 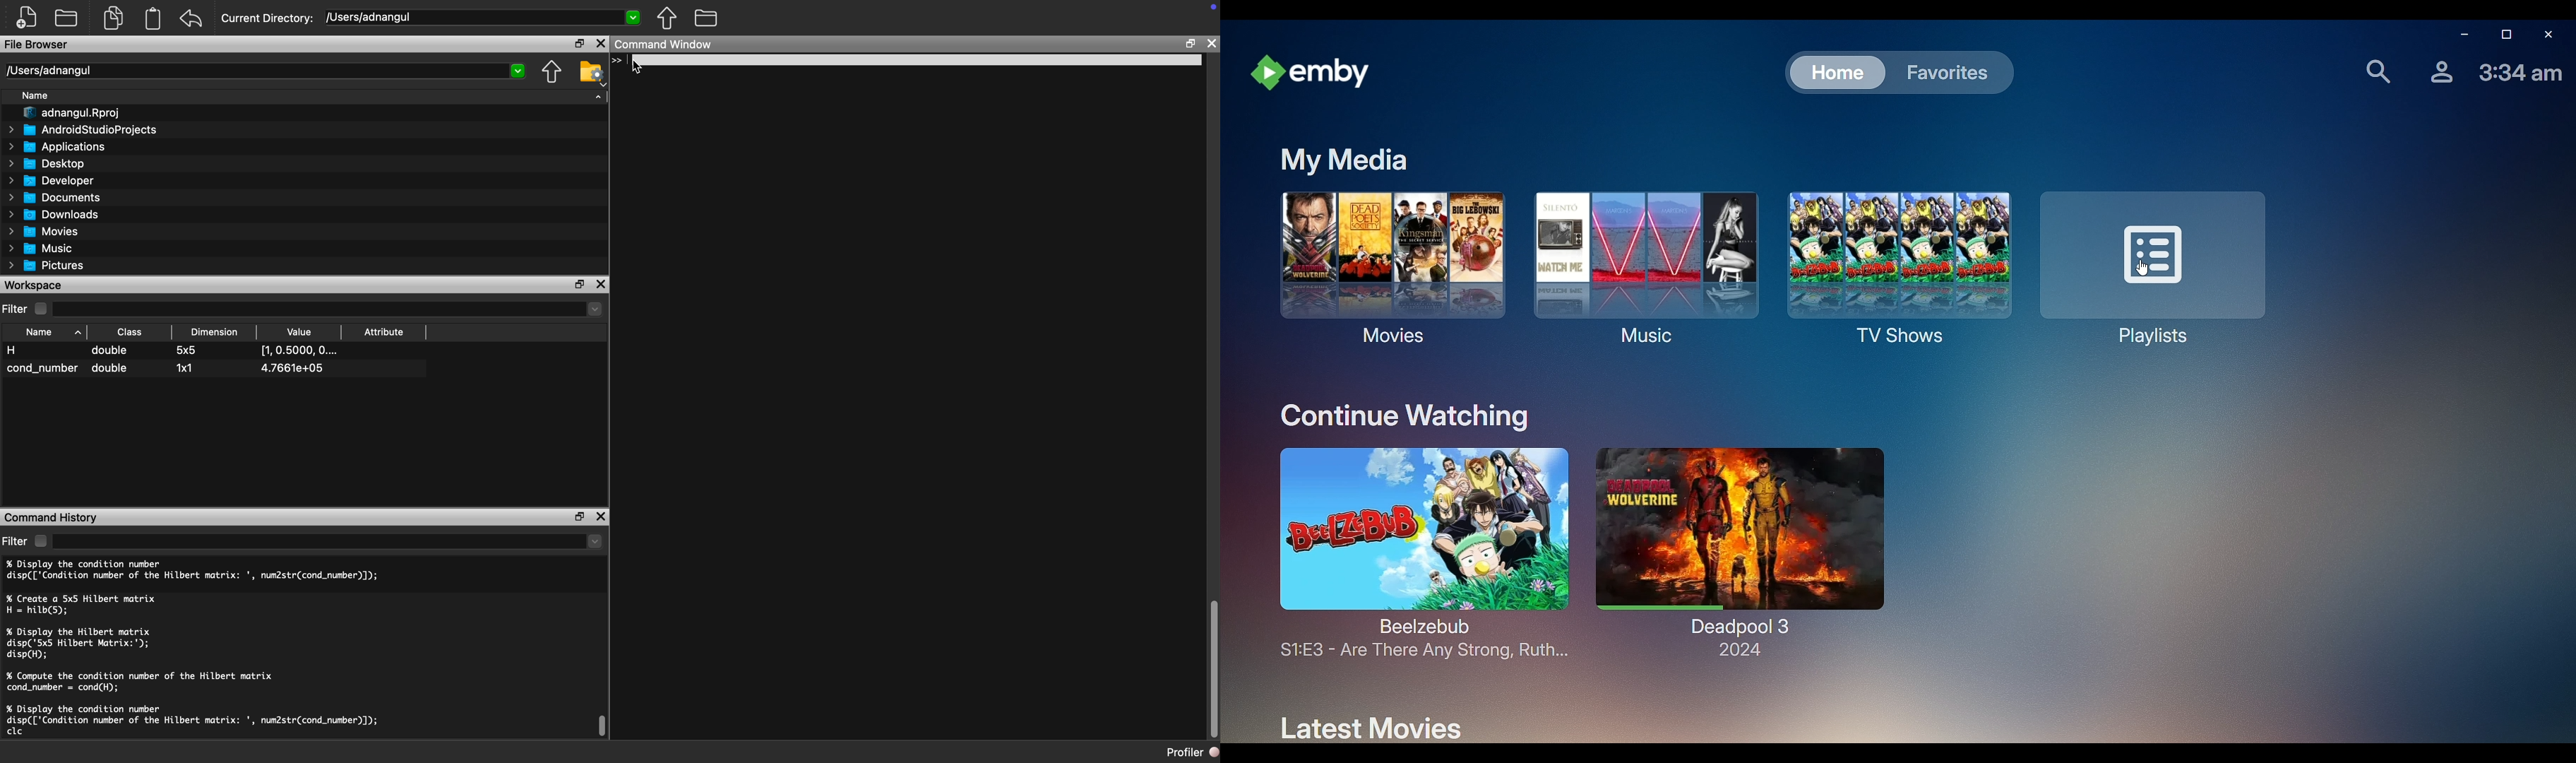 What do you see at coordinates (53, 332) in the screenshot?
I see `Name ` at bounding box center [53, 332].